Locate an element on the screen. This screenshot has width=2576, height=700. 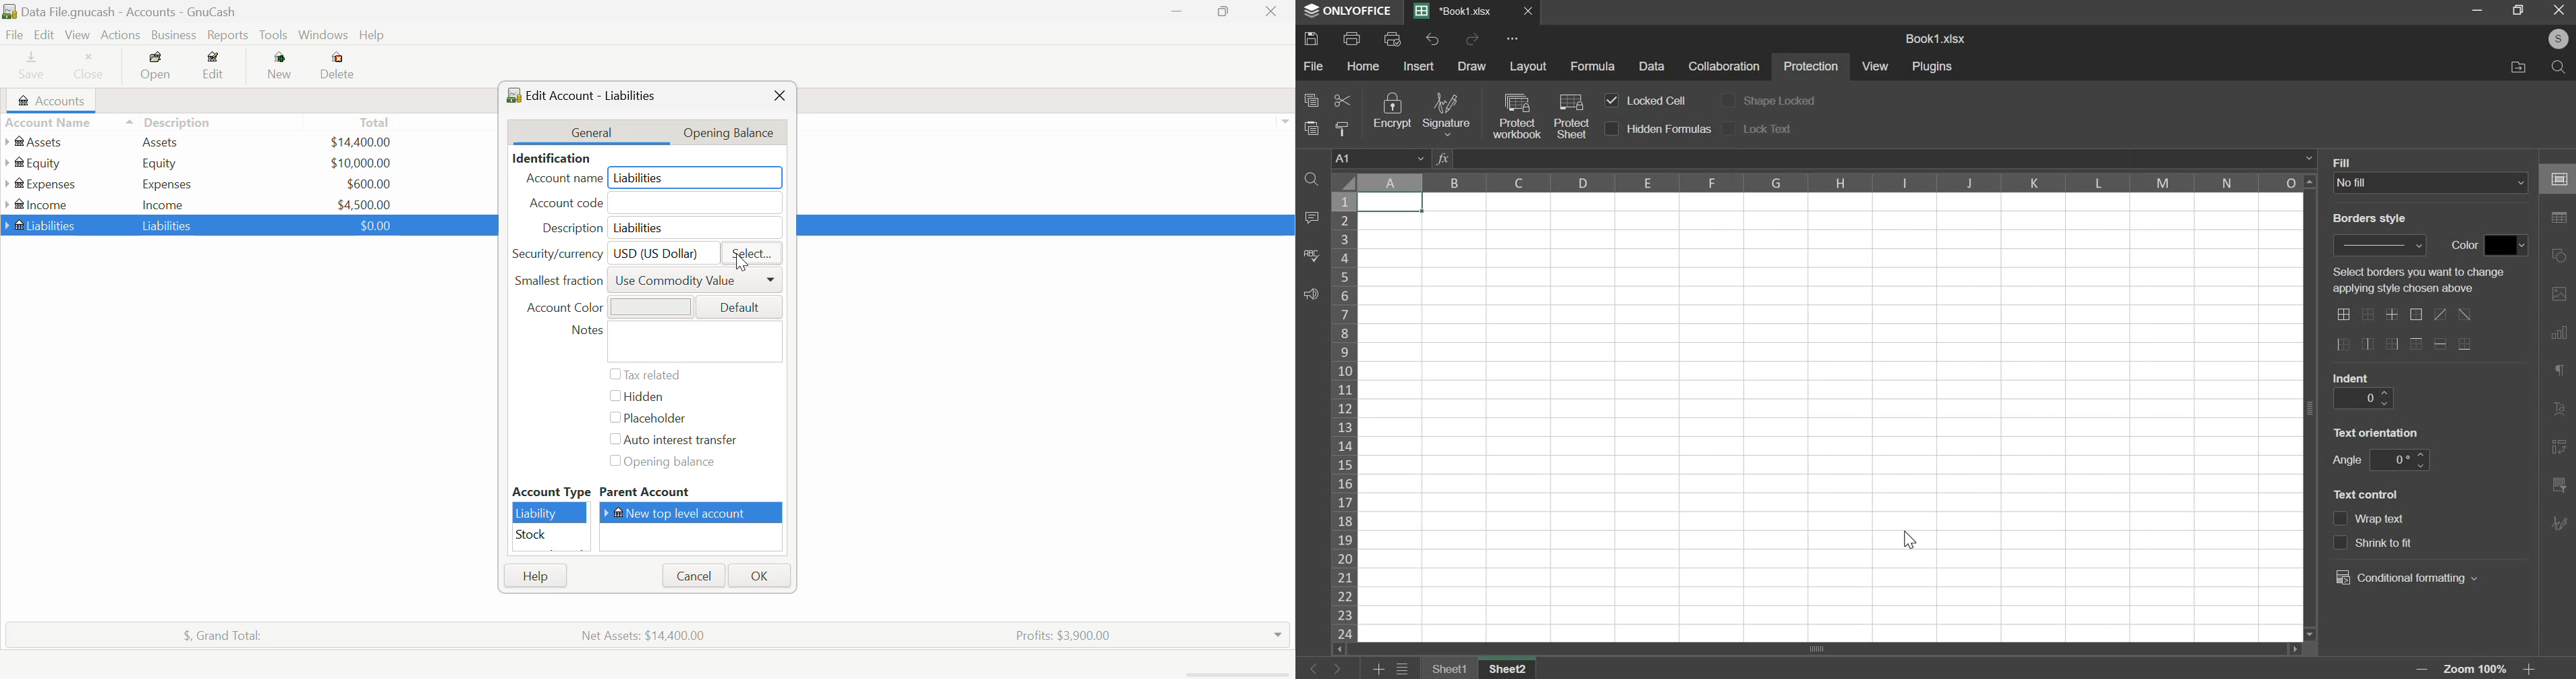
cut is located at coordinates (1342, 99).